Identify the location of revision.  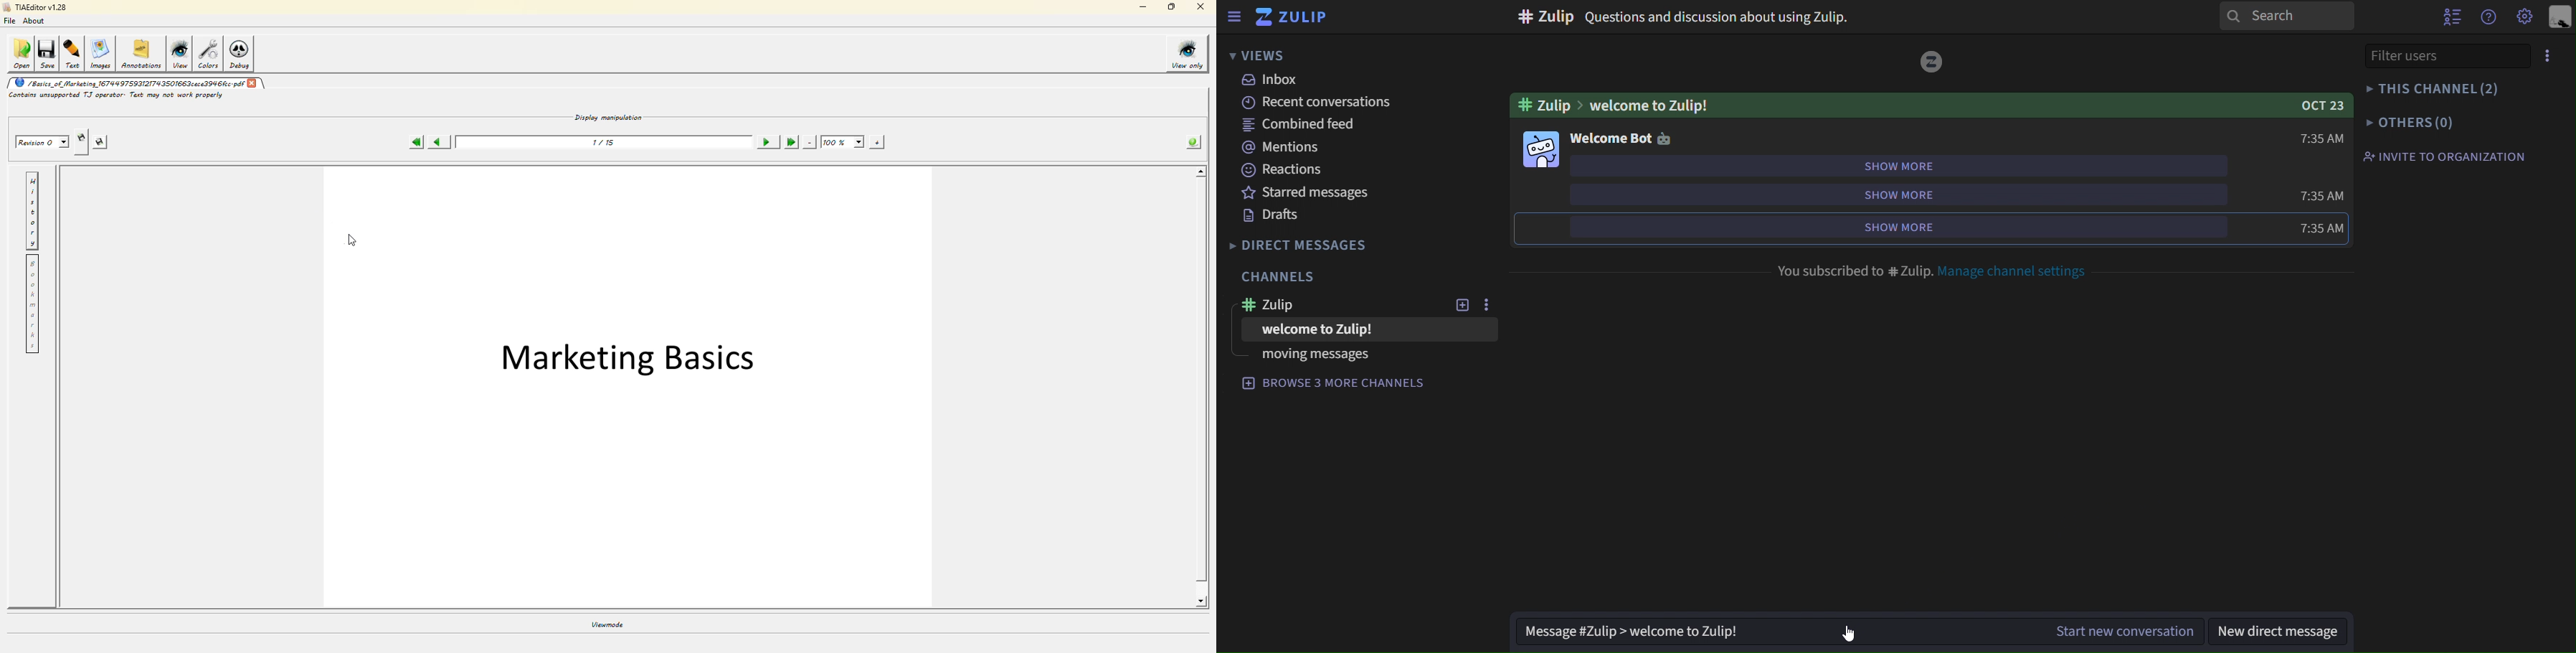
(42, 142).